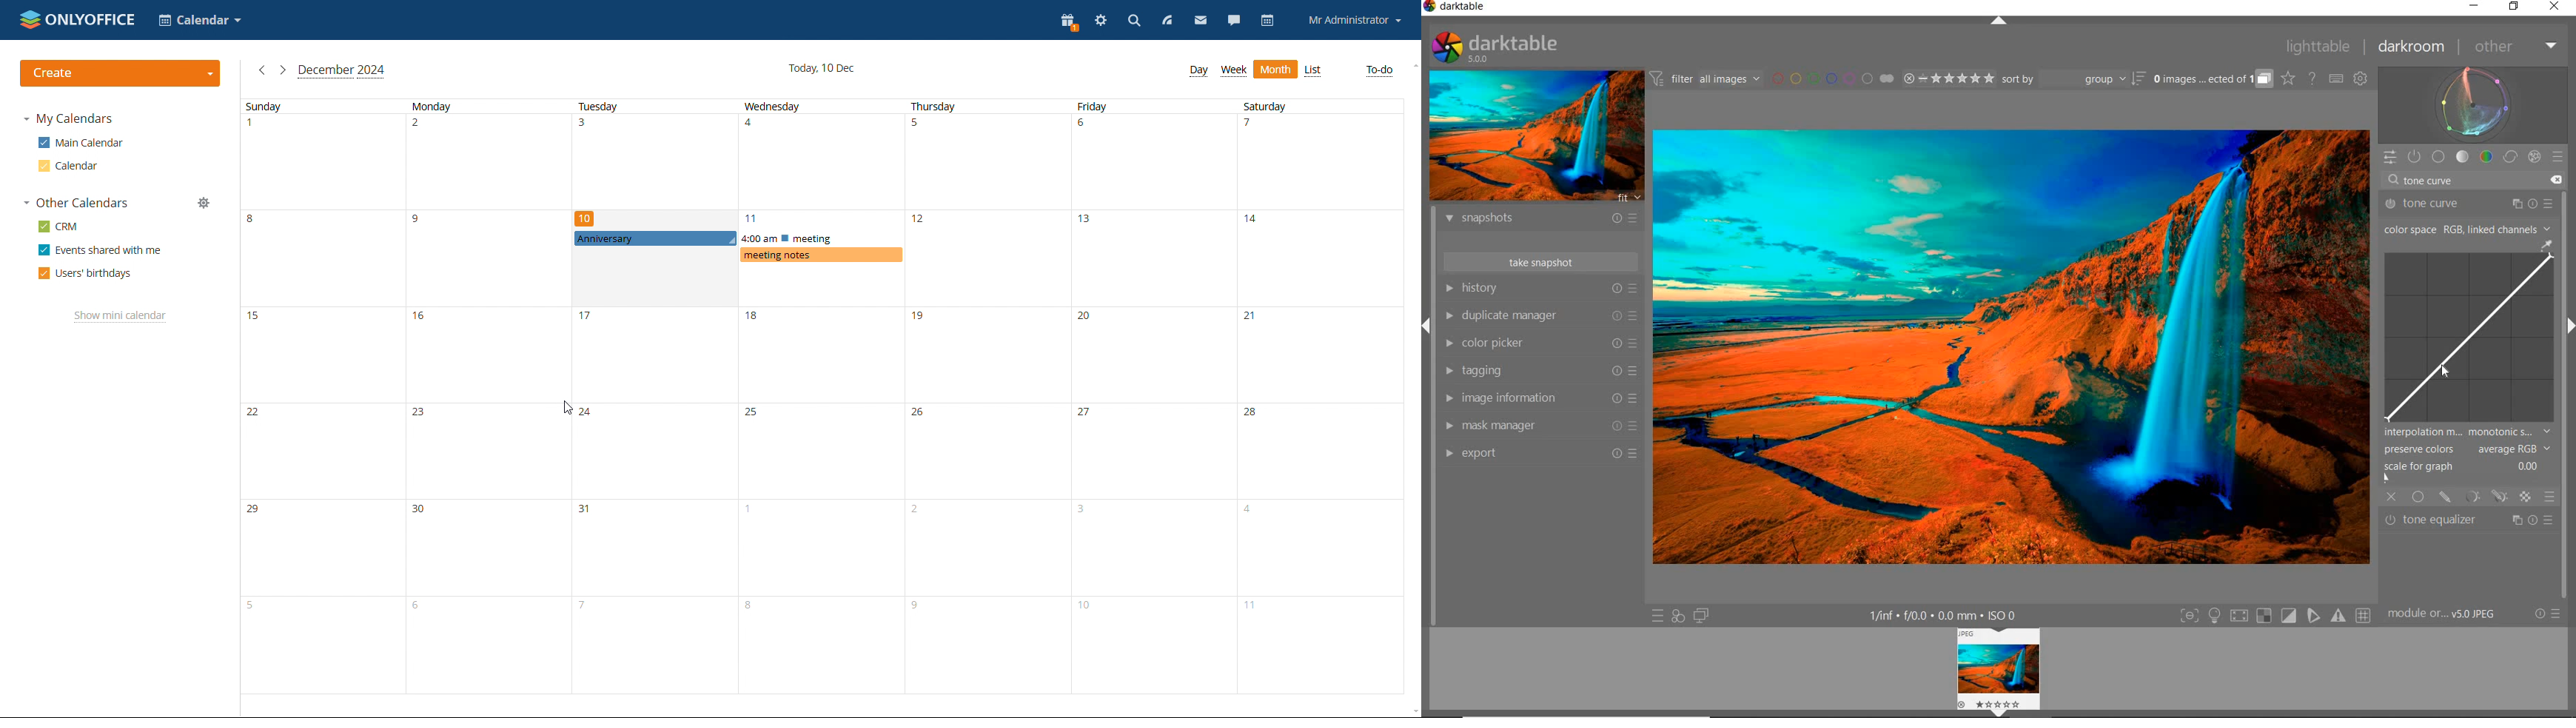 The width and height of the screenshot is (2576, 728). I want to click on image view, so click(1994, 666).